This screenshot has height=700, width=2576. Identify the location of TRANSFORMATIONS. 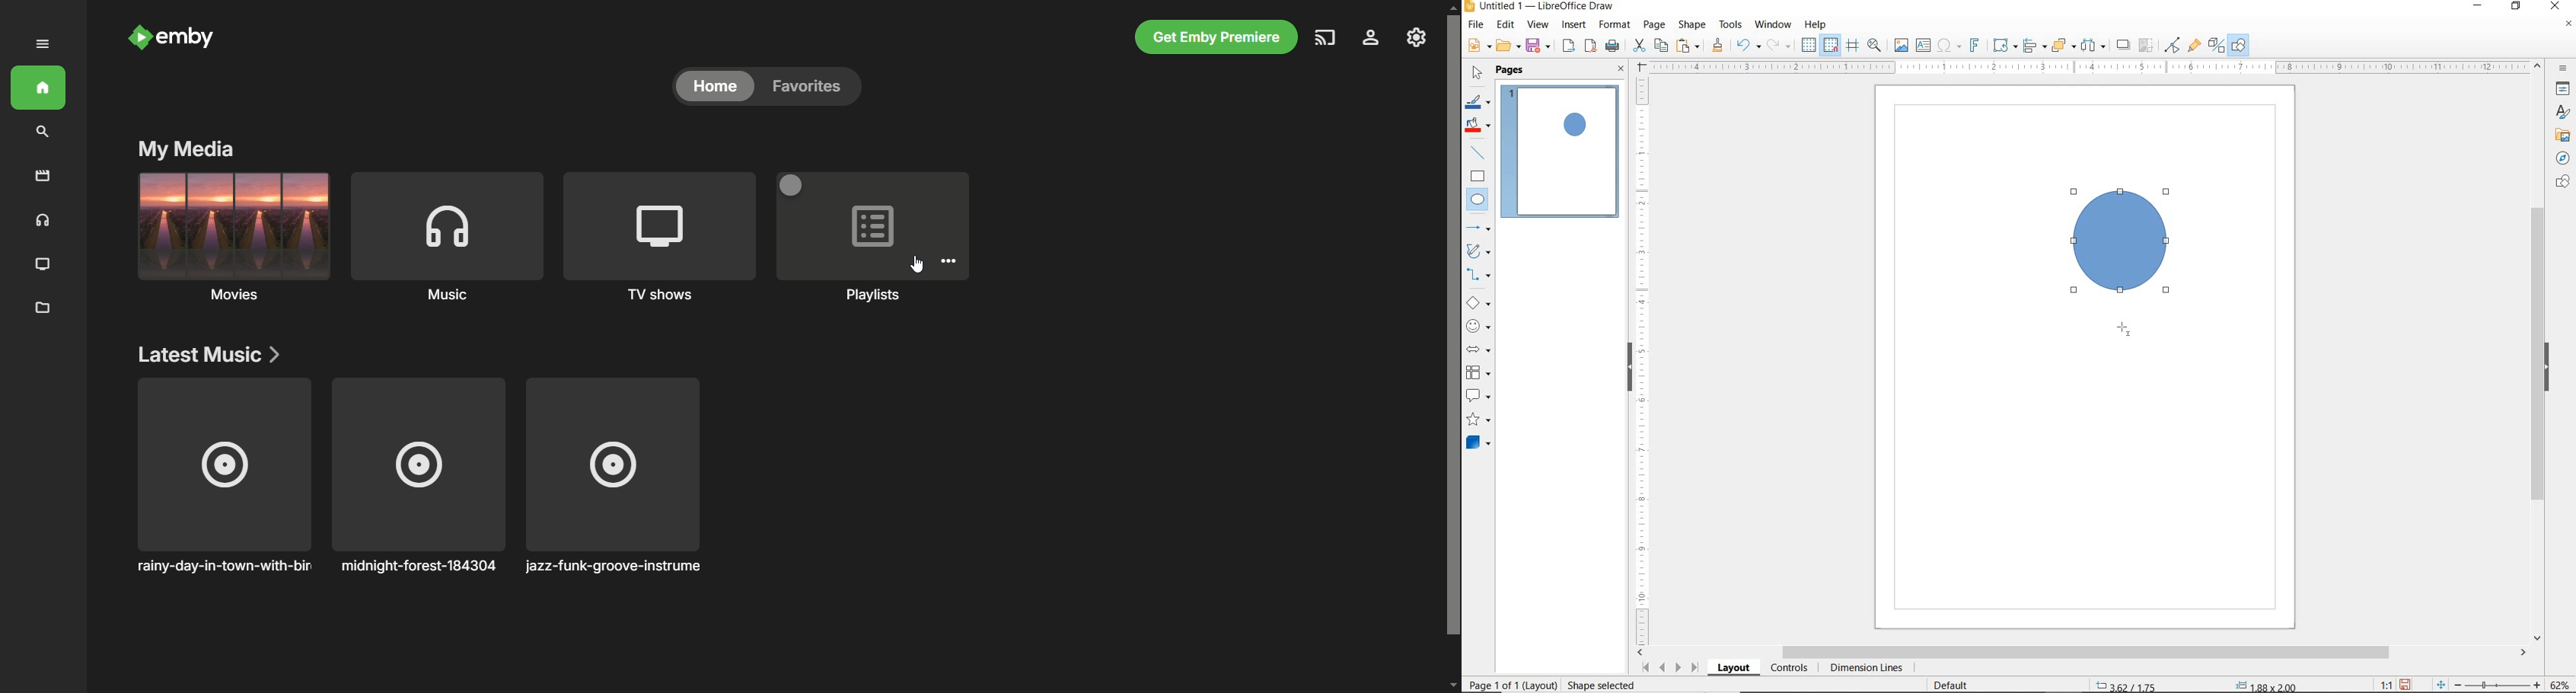
(2003, 45).